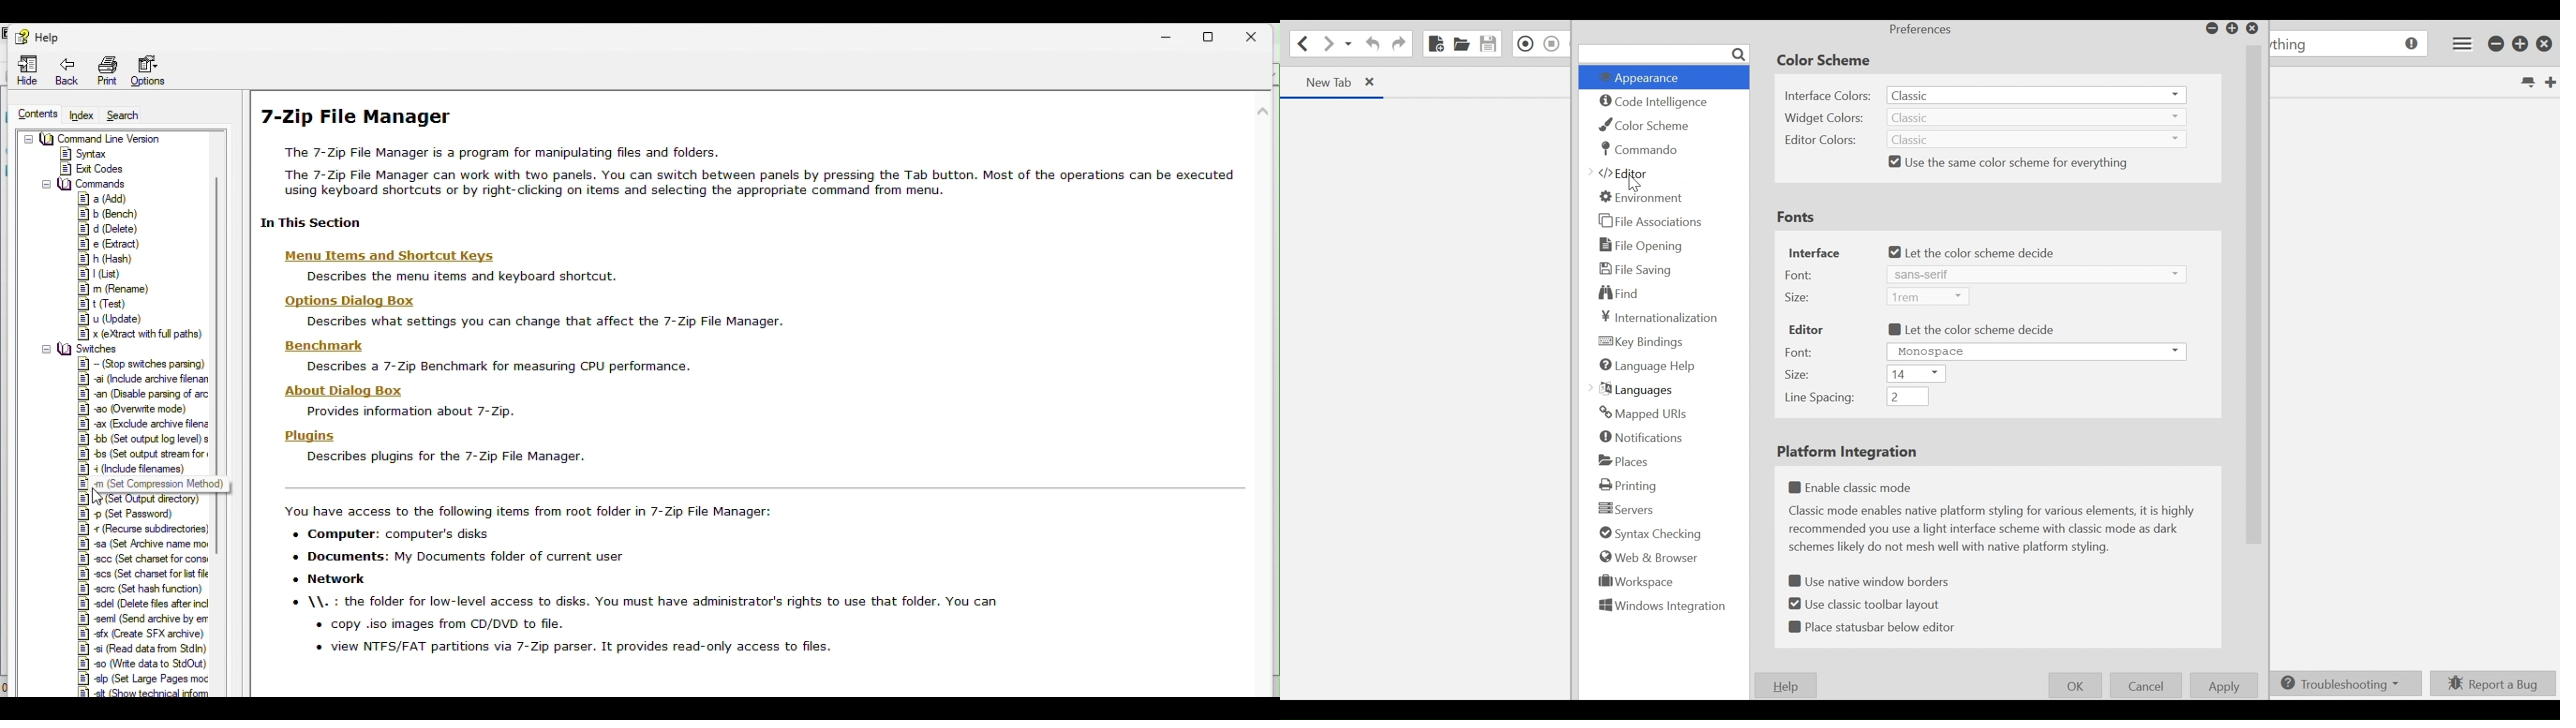 Image resolution: width=2576 pixels, height=728 pixels. Describe the element at coordinates (308, 436) in the screenshot. I see `plugins` at that location.